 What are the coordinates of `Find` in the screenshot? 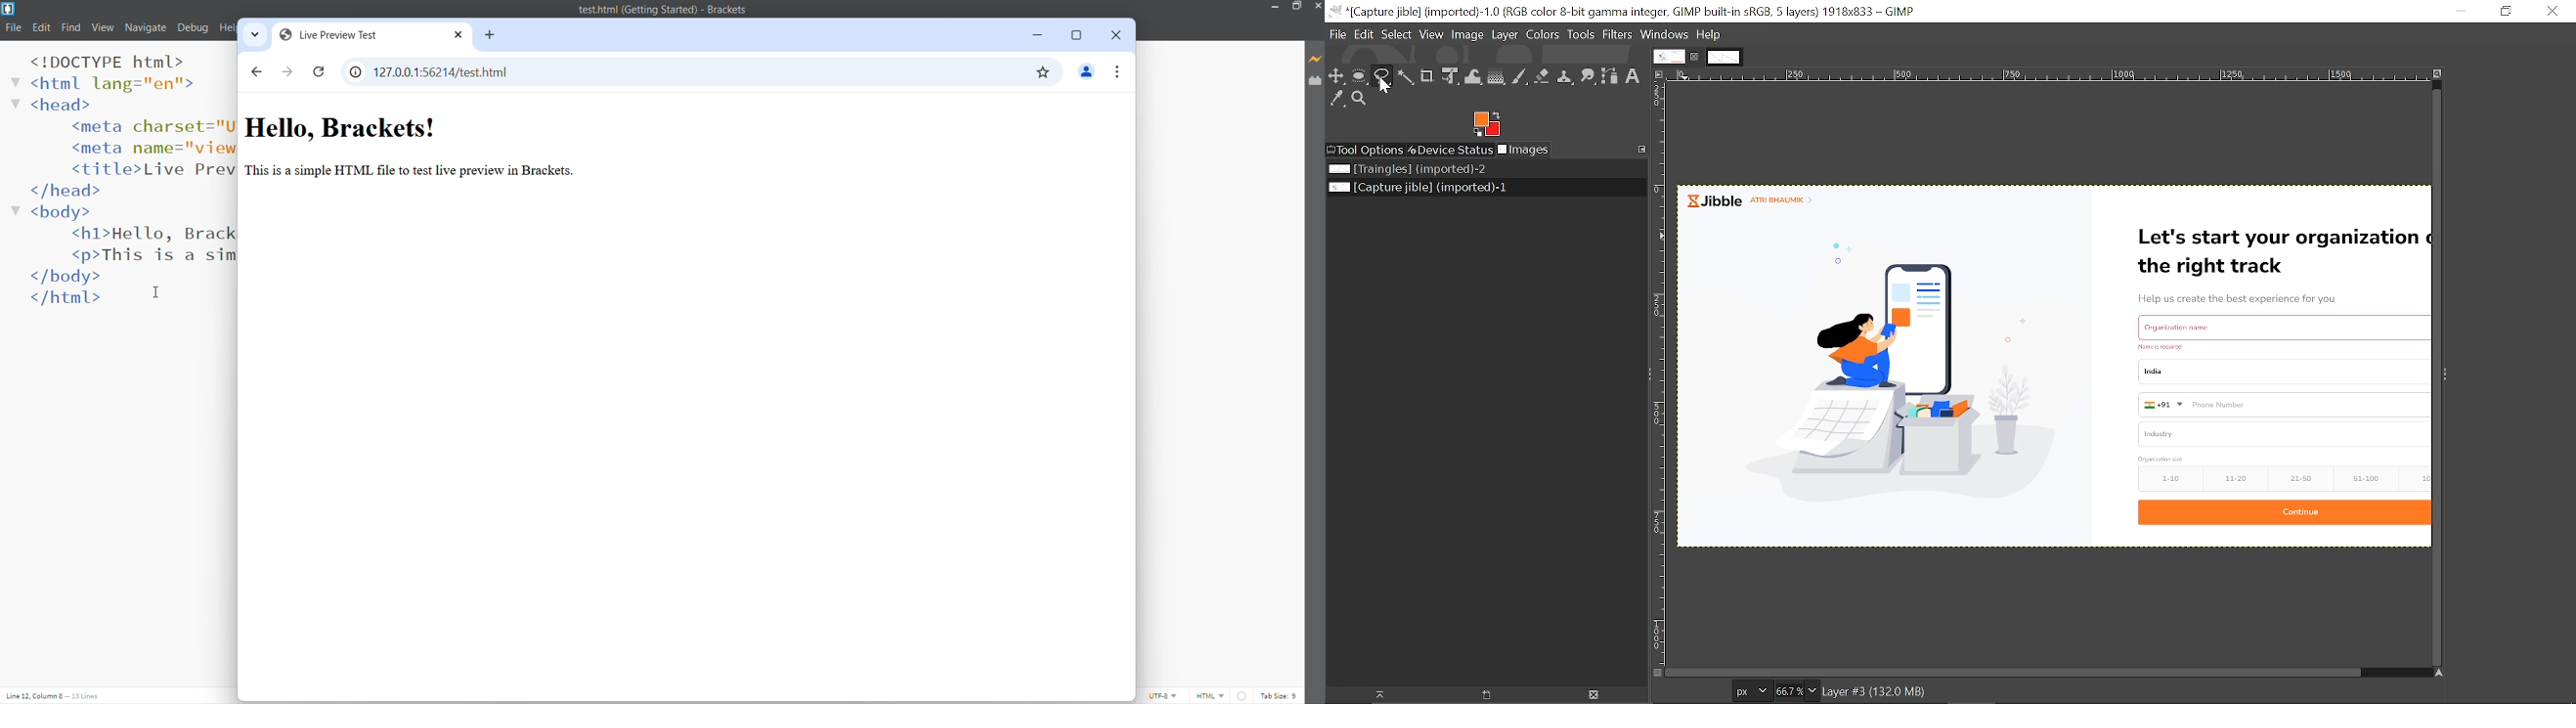 It's located at (71, 28).